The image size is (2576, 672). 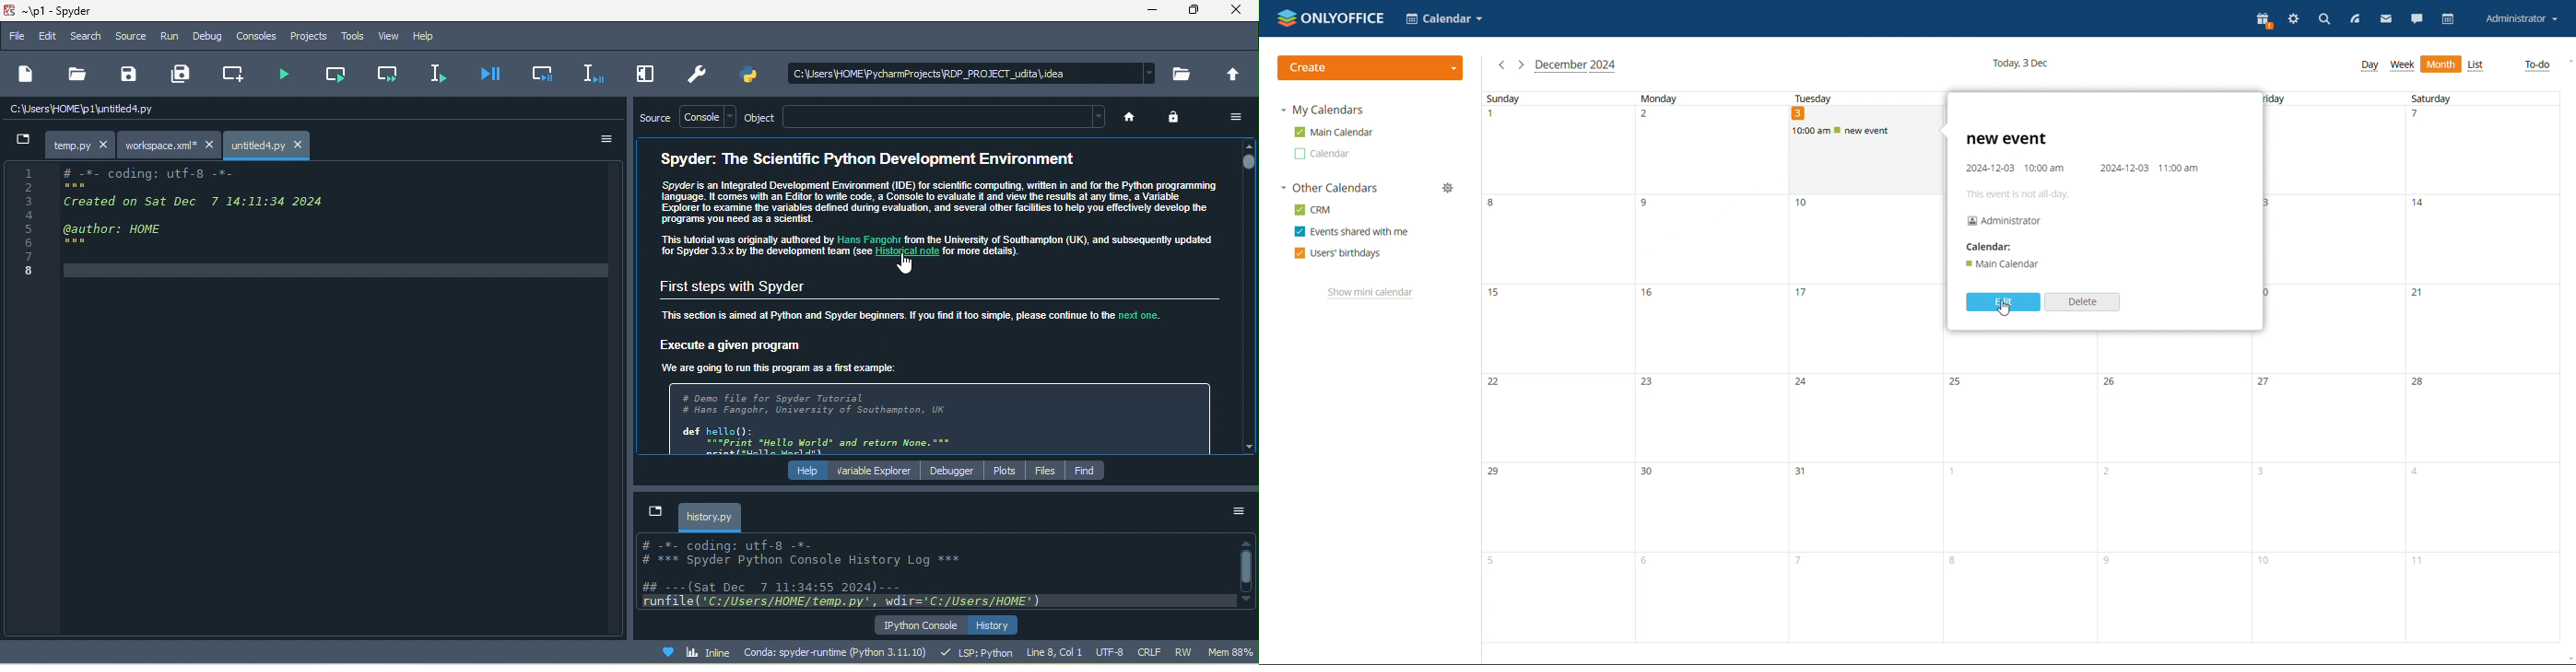 I want to click on console, so click(x=706, y=117).